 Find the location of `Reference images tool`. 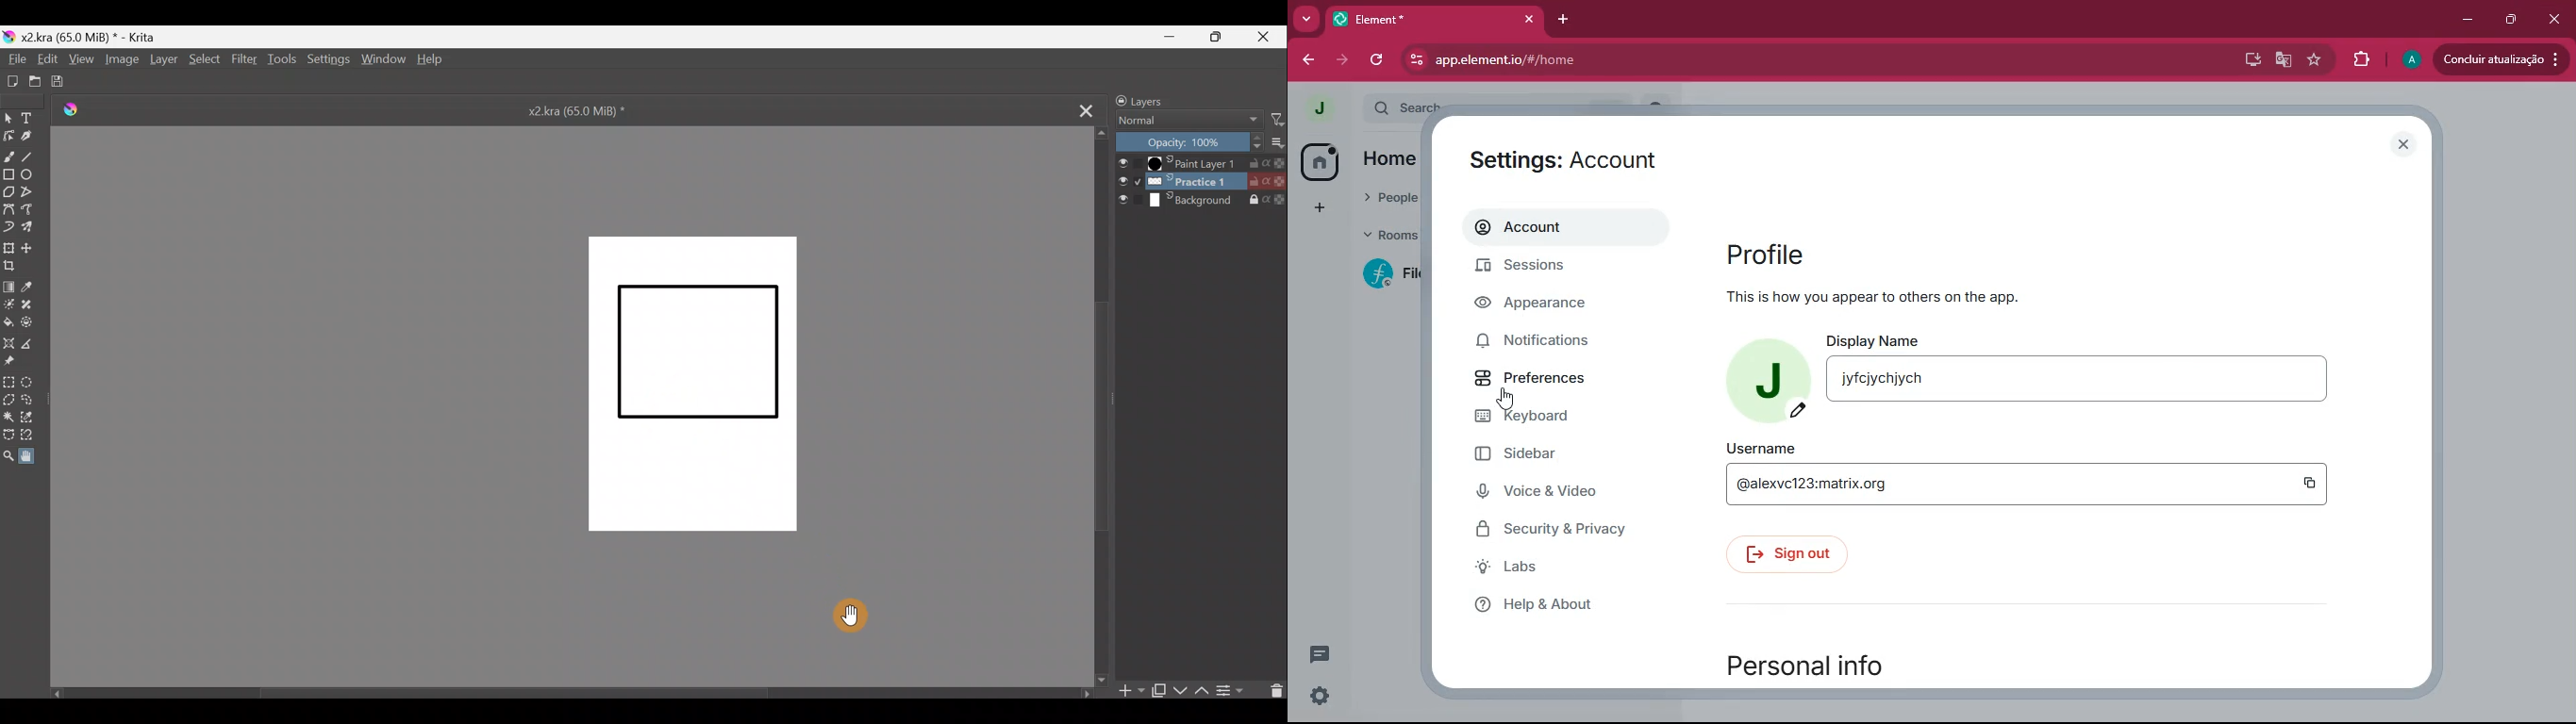

Reference images tool is located at coordinates (16, 361).